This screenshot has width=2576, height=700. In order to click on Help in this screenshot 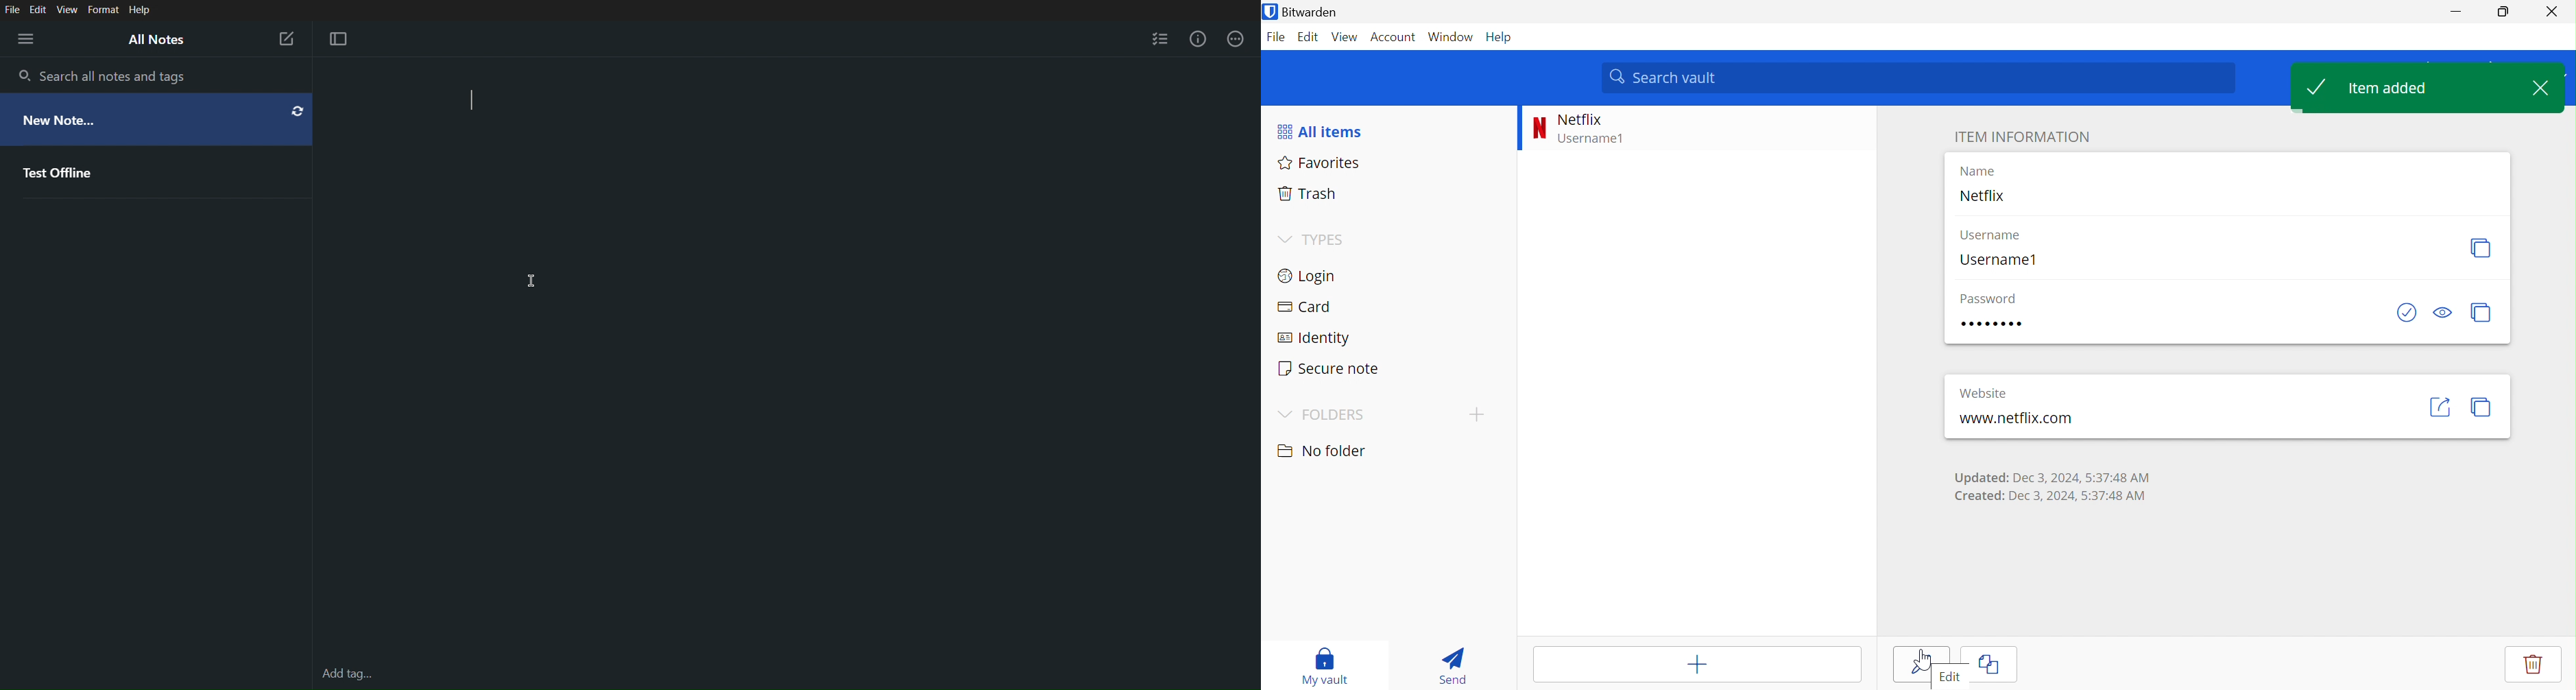, I will do `click(1500, 38)`.